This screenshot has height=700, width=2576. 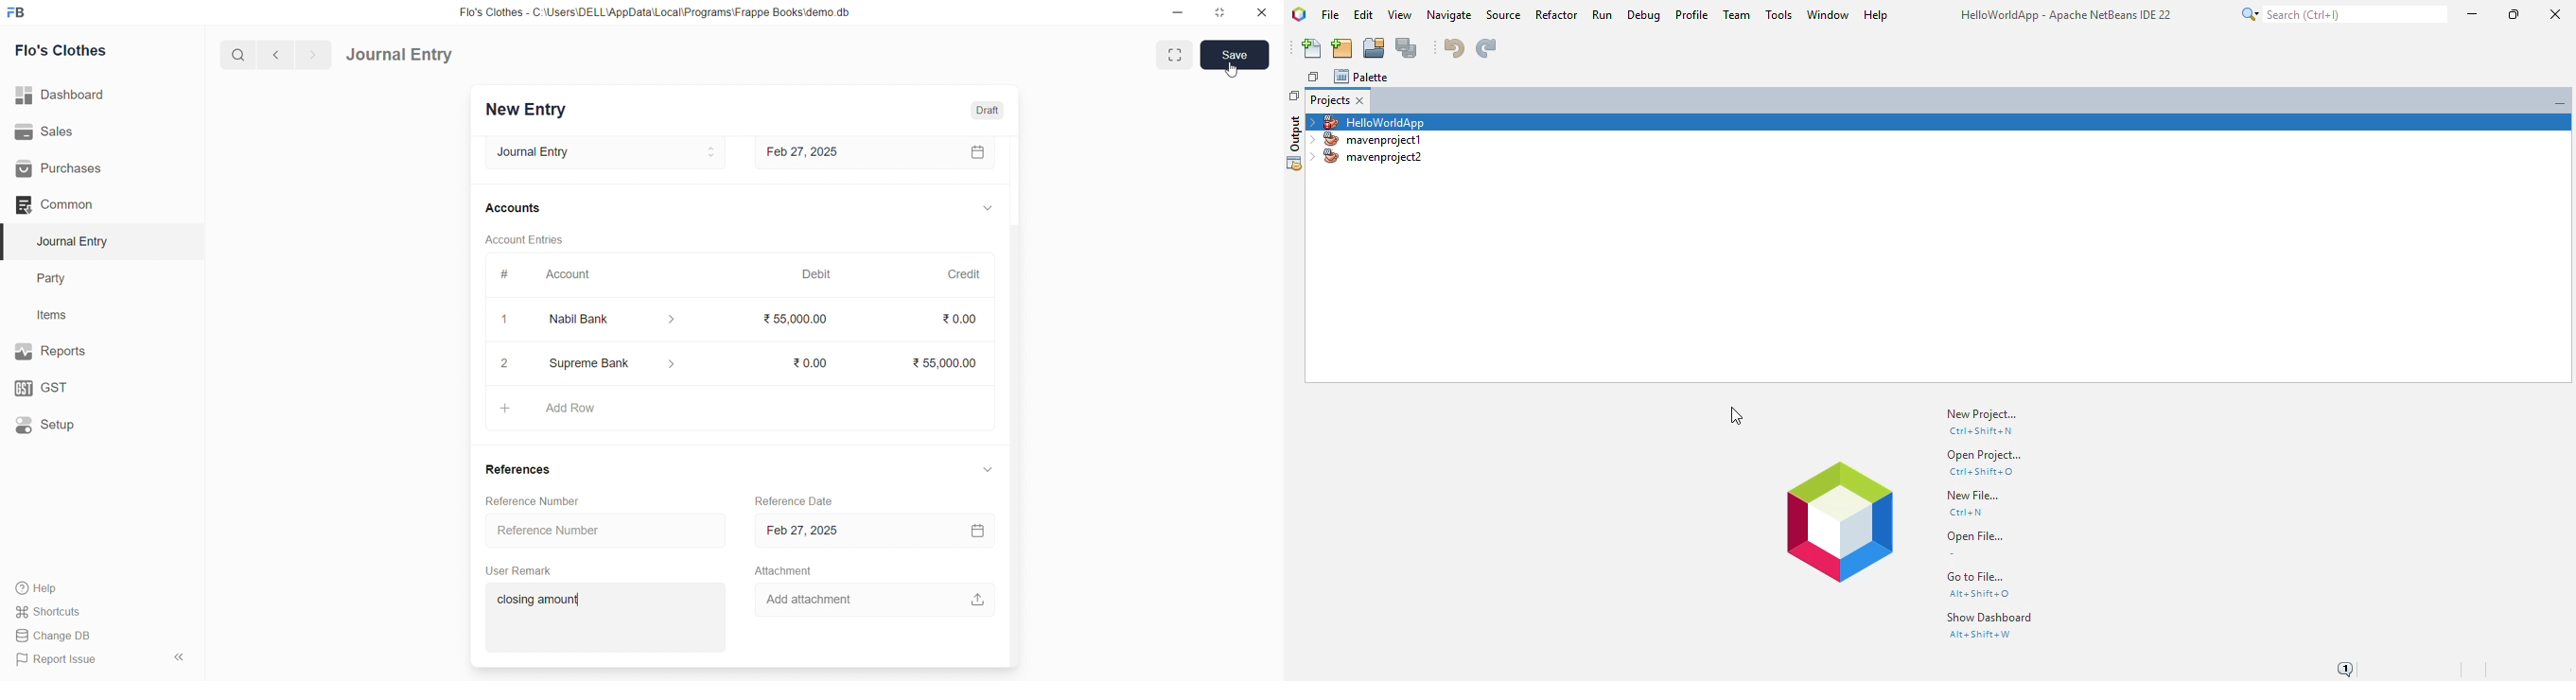 What do you see at coordinates (526, 241) in the screenshot?
I see `Account Entries` at bounding box center [526, 241].